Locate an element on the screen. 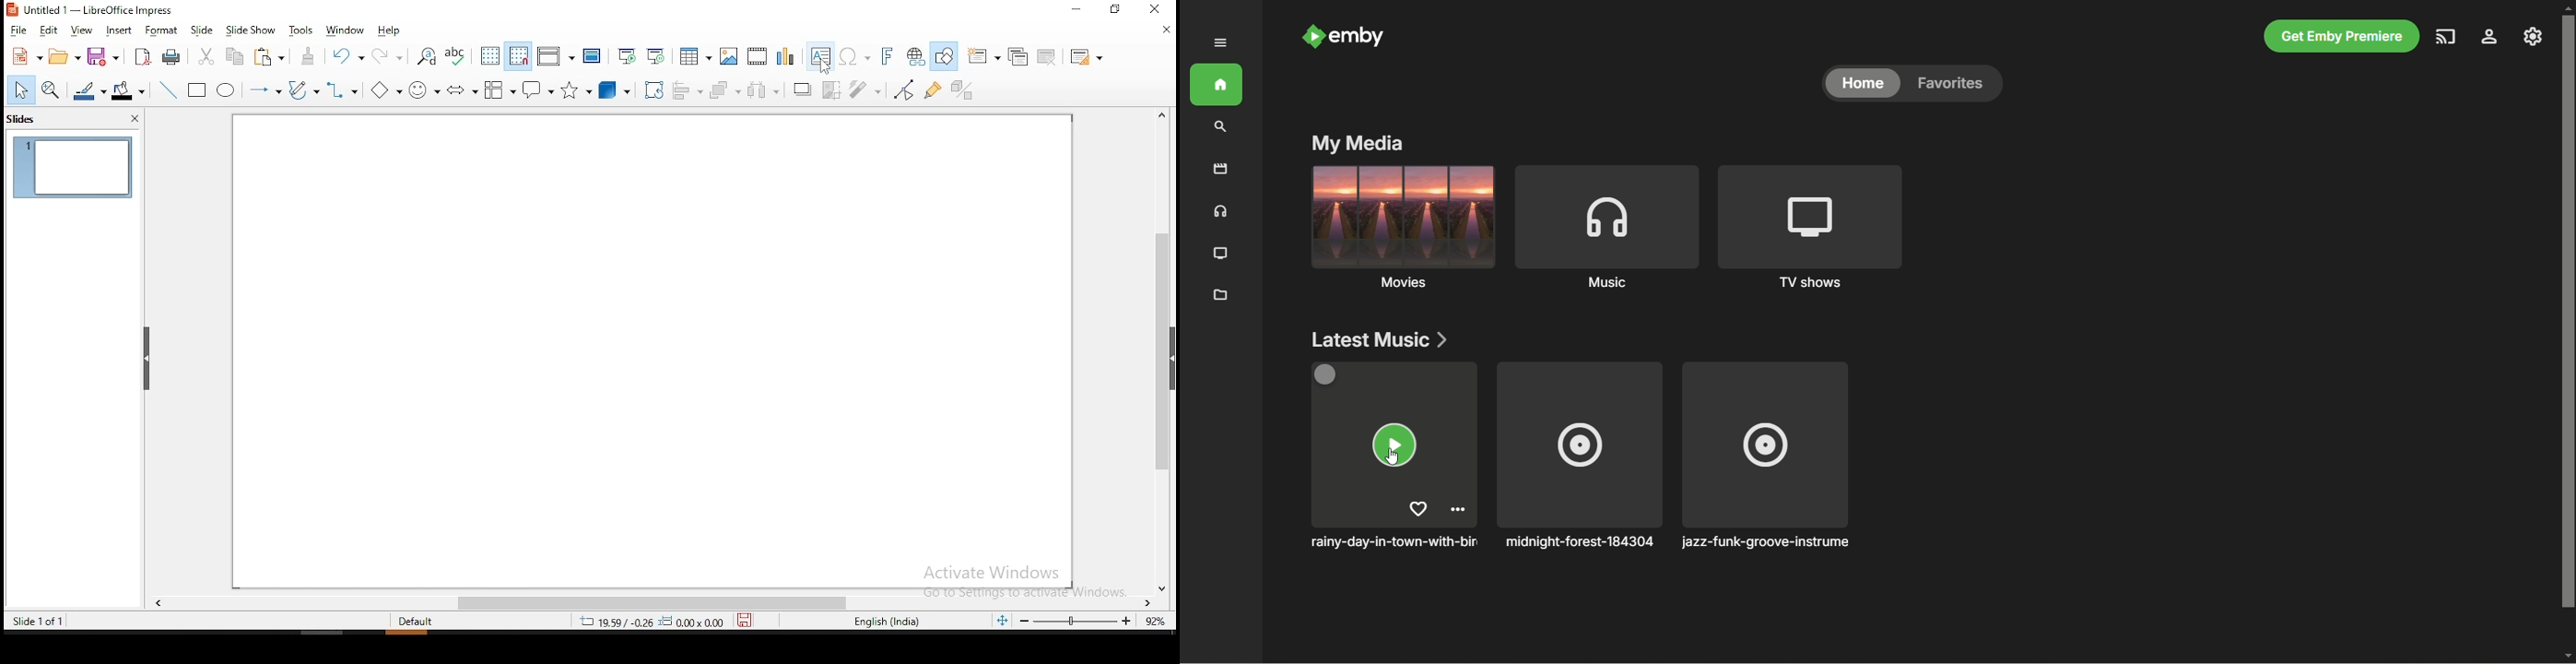 The width and height of the screenshot is (2576, 672). slide 1 of 1 is located at coordinates (38, 621).